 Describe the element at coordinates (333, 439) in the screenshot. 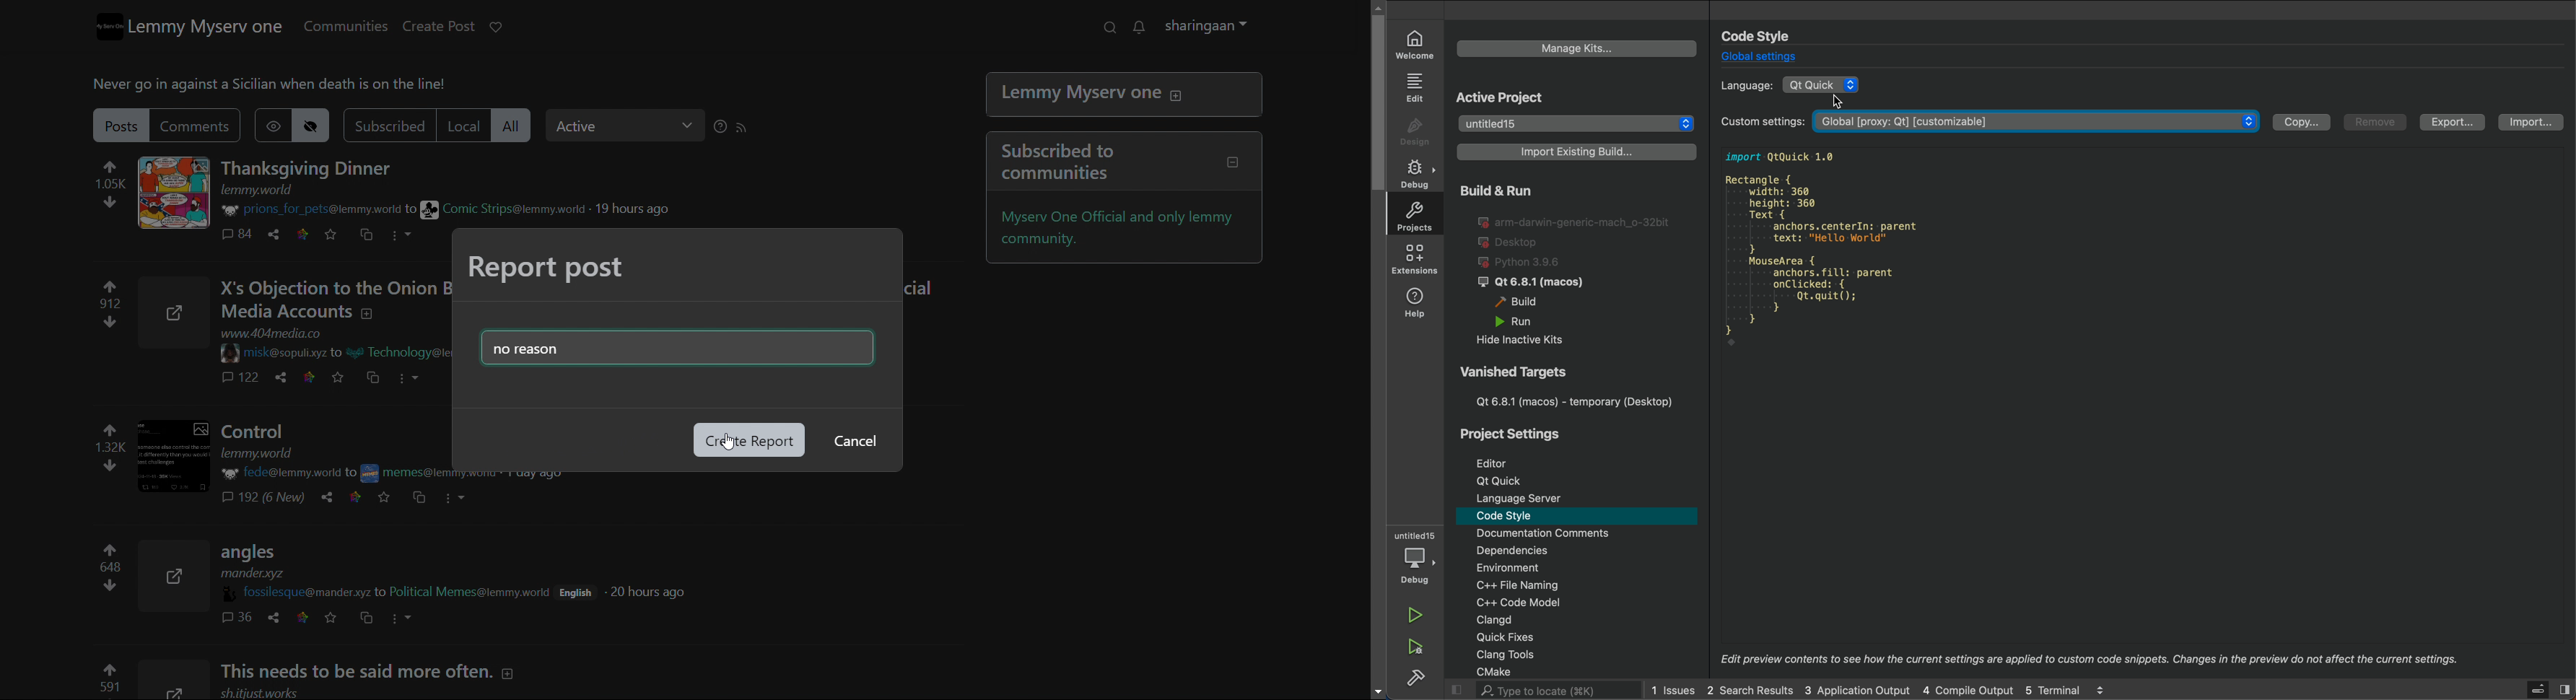

I see `post on "Control"` at that location.